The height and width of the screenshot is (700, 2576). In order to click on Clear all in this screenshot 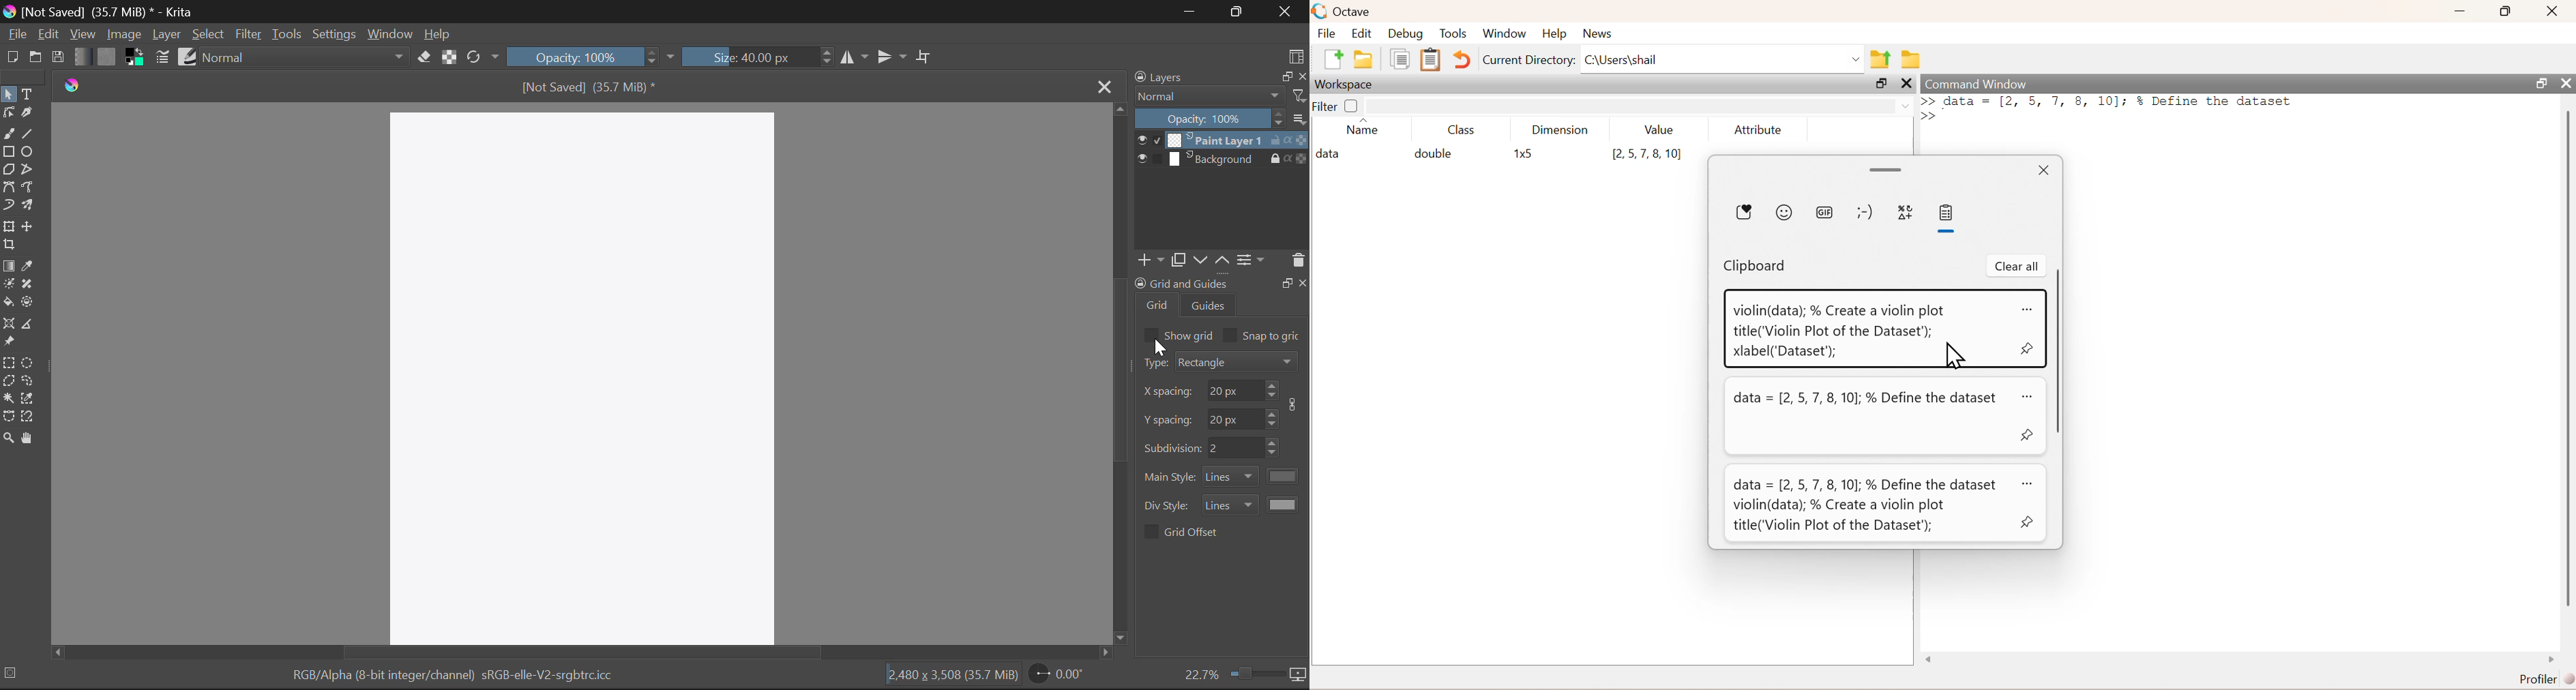, I will do `click(2018, 266)`.